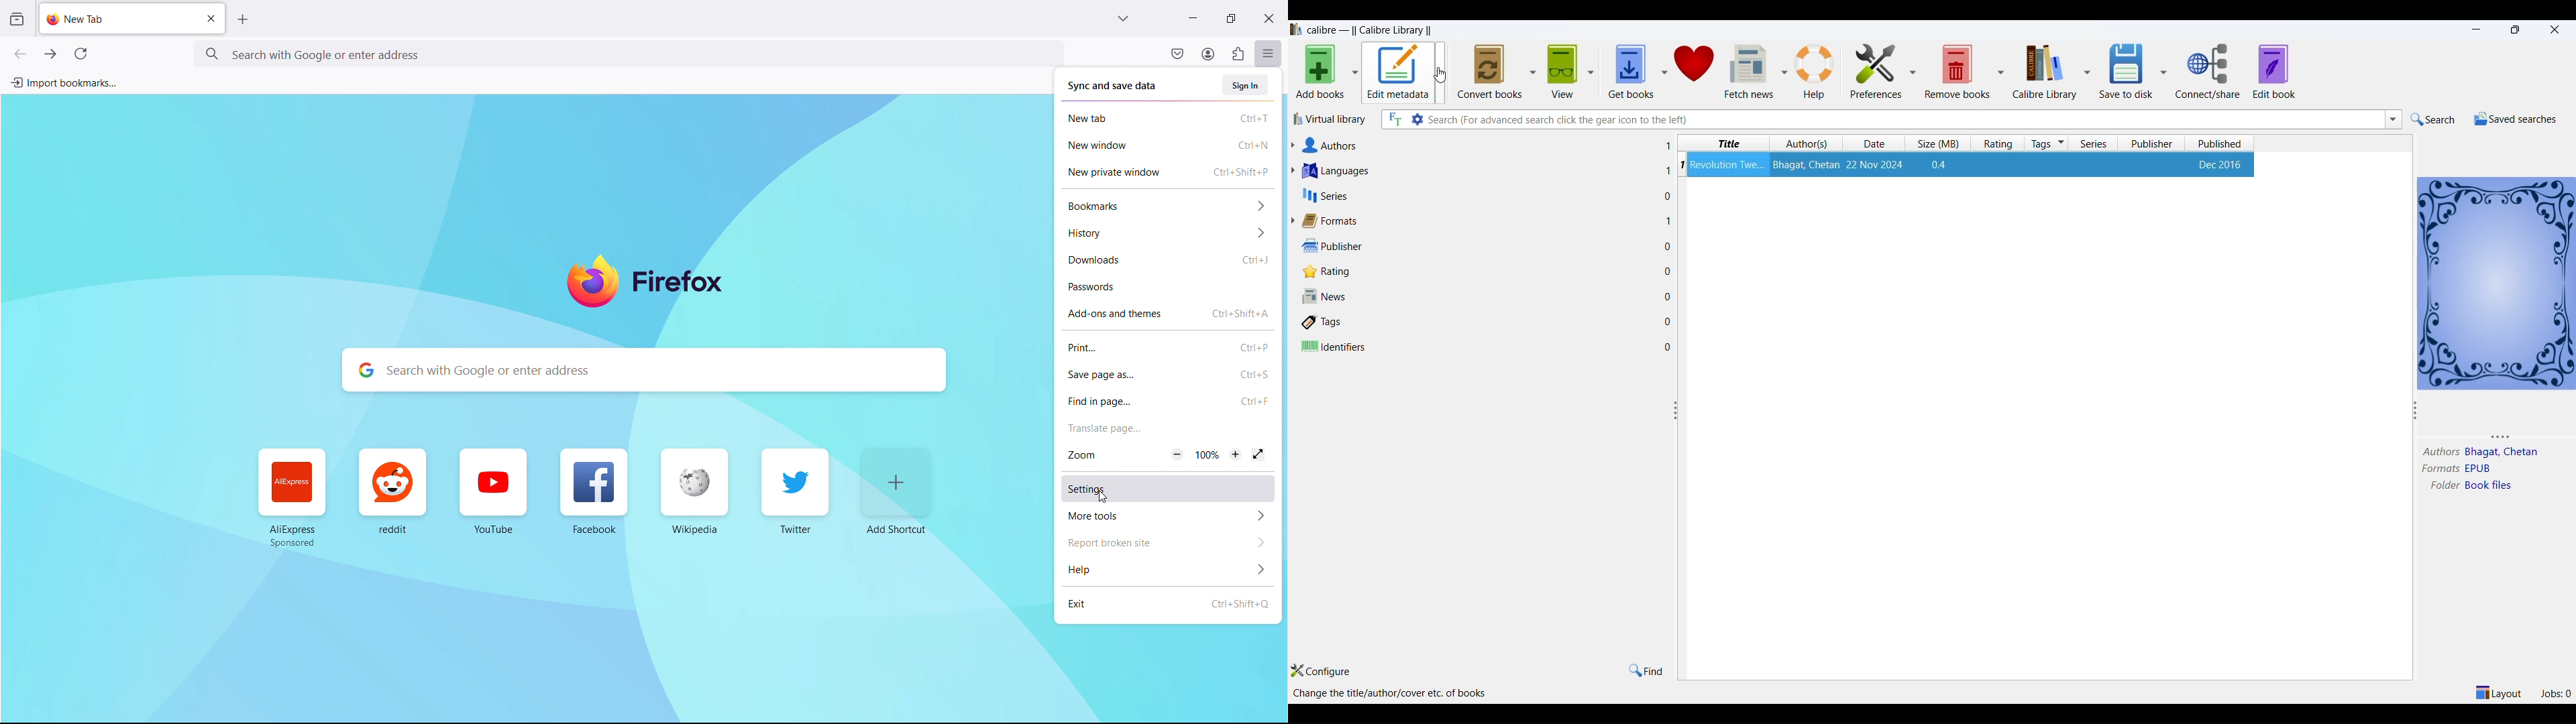  Describe the element at coordinates (2491, 438) in the screenshot. I see `resize` at that location.